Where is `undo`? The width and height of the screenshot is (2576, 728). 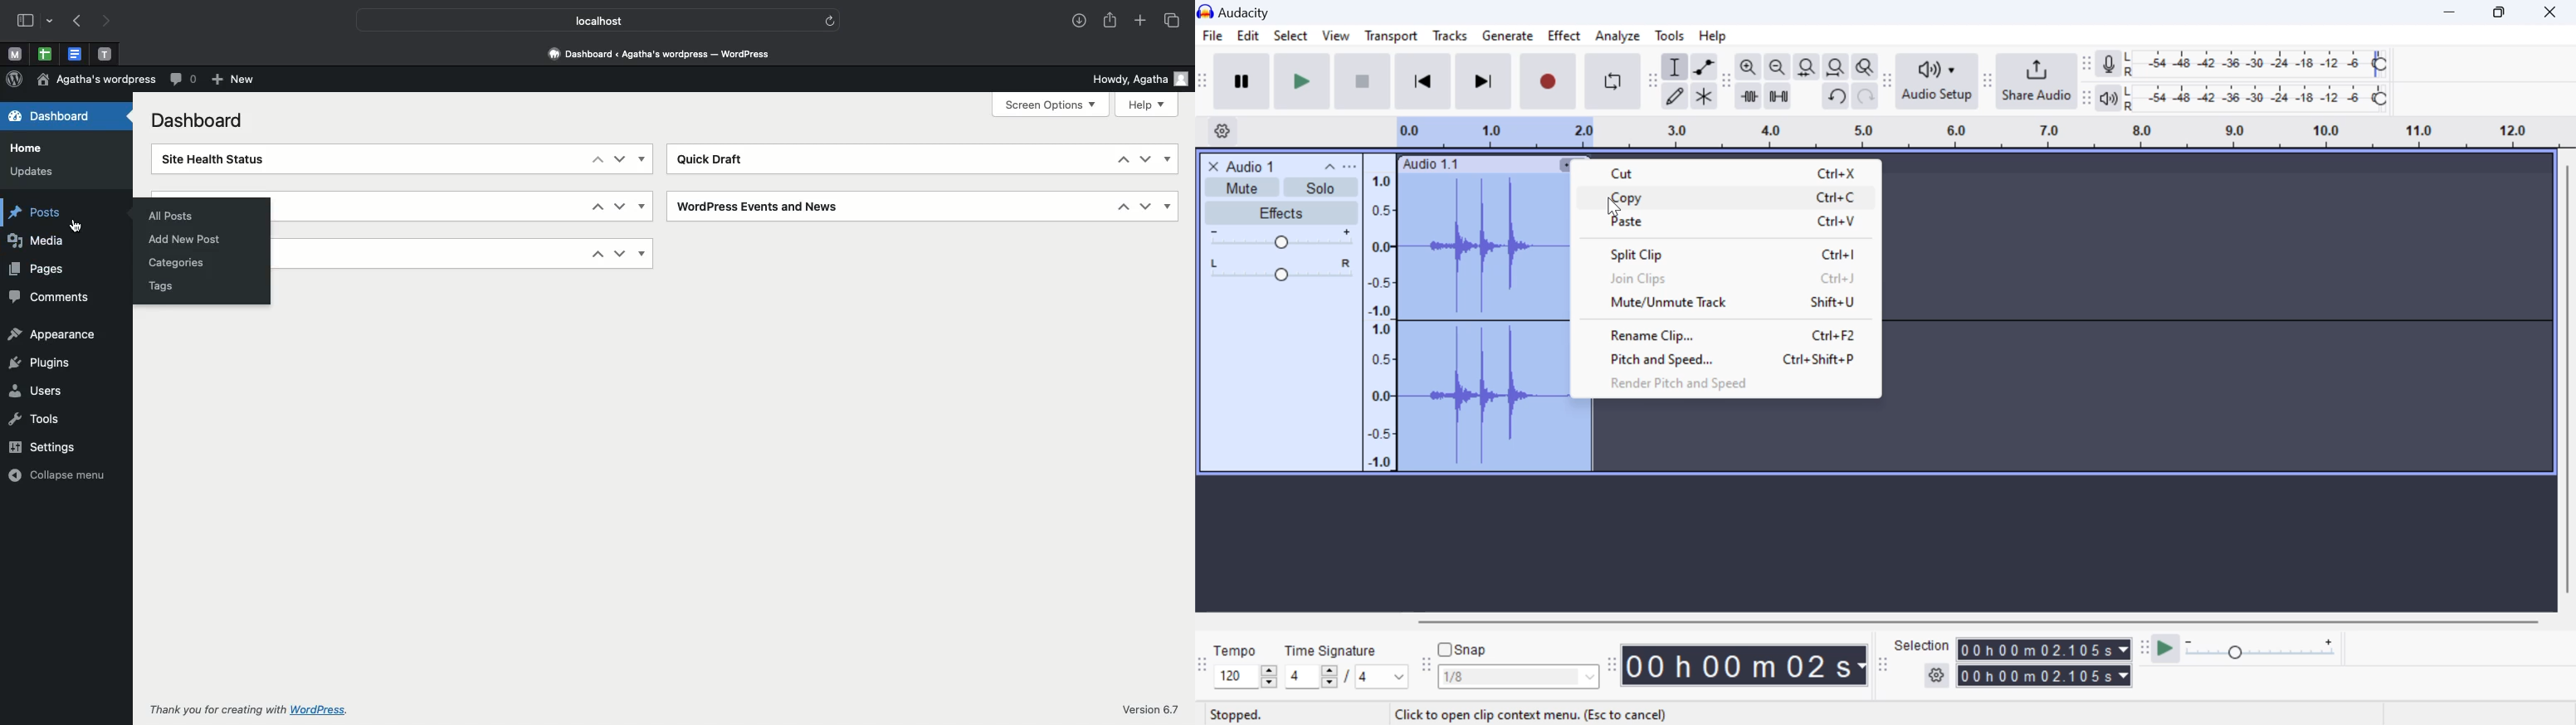 undo is located at coordinates (1838, 96).